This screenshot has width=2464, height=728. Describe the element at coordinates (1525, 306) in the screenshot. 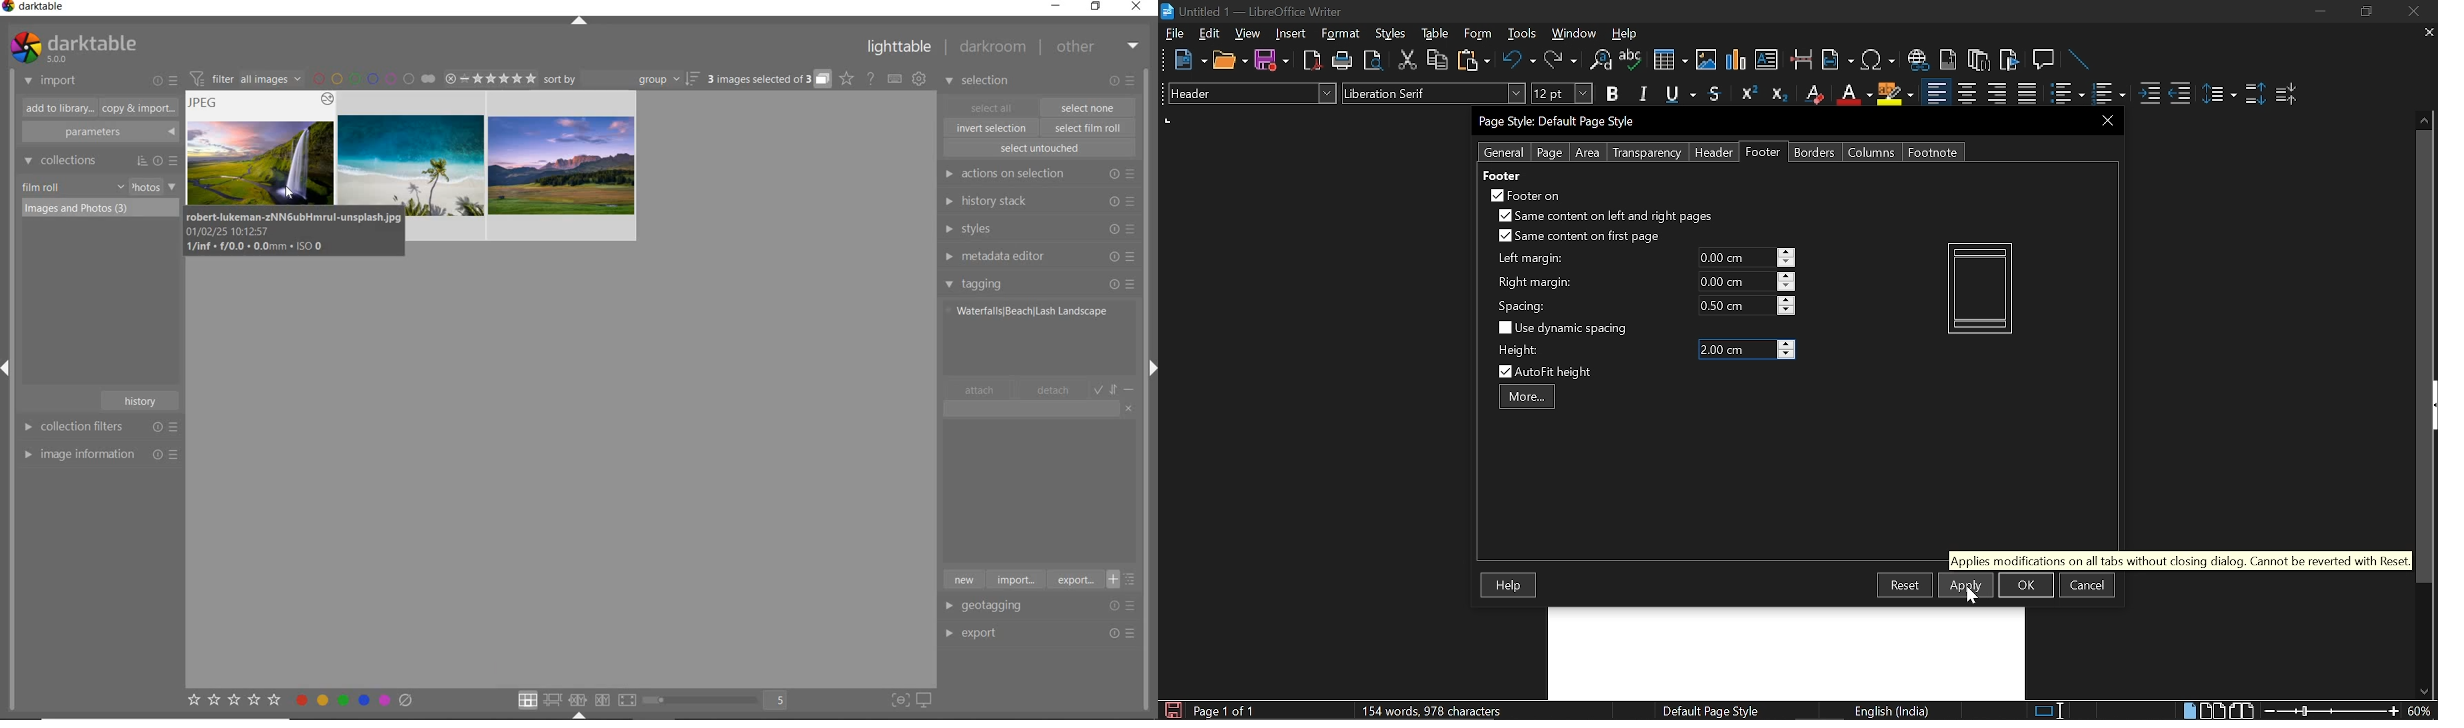

I see `spacing` at that location.